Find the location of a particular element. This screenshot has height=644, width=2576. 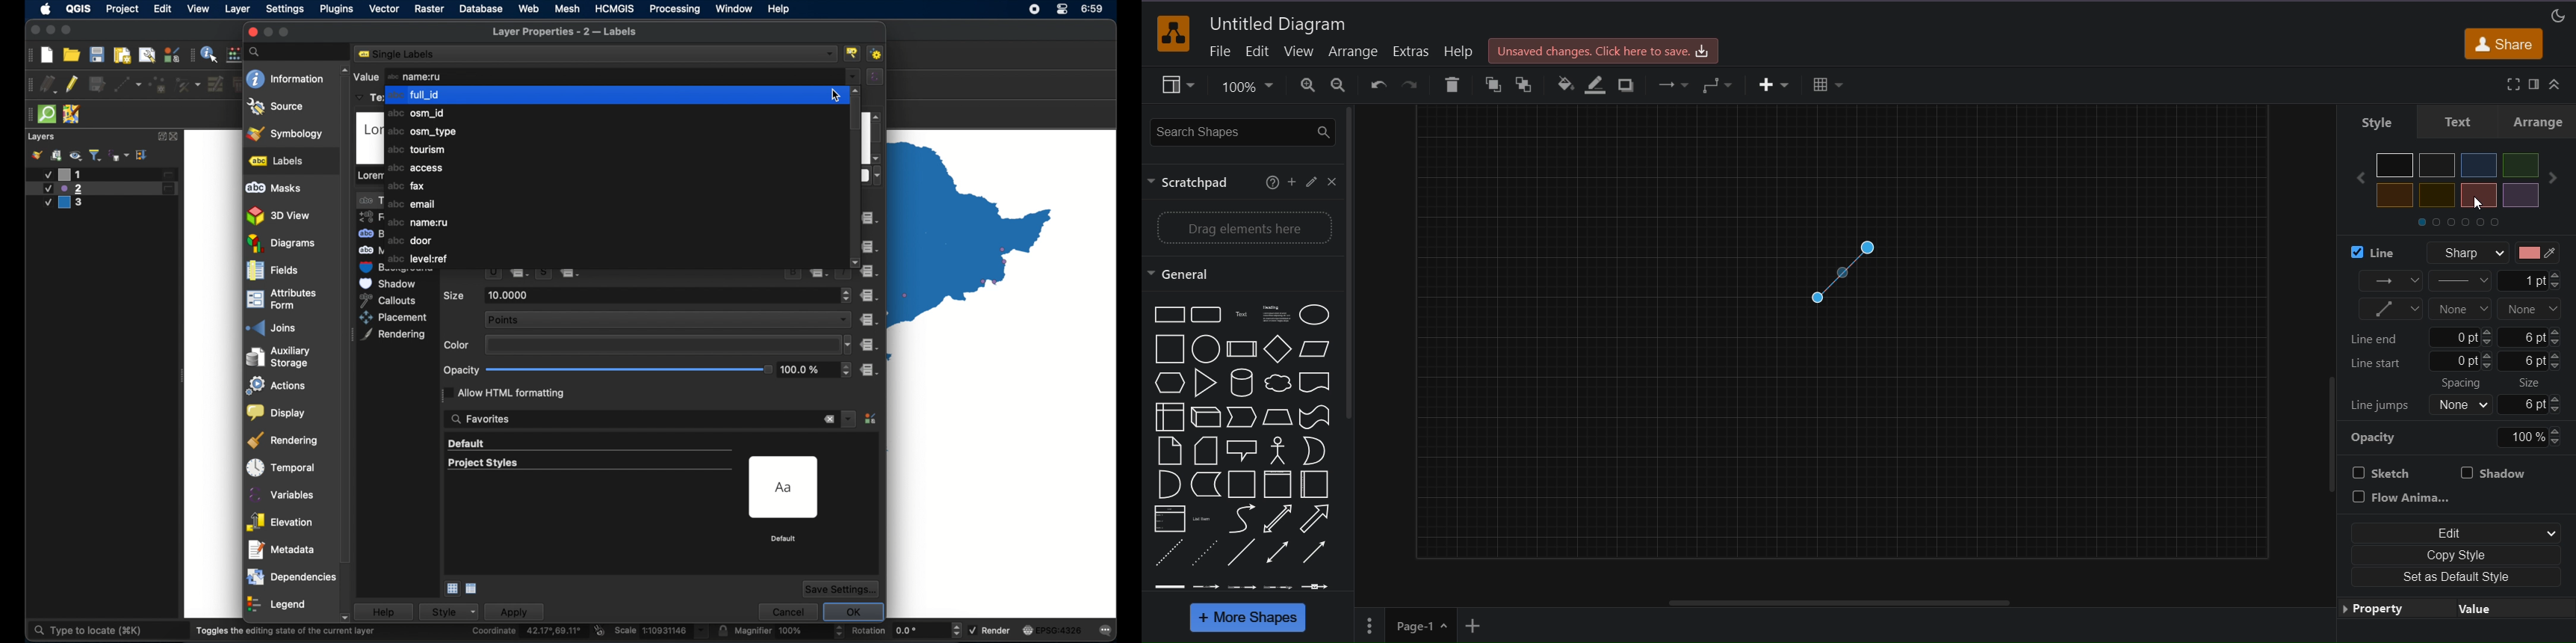

layer  3 is located at coordinates (70, 204).